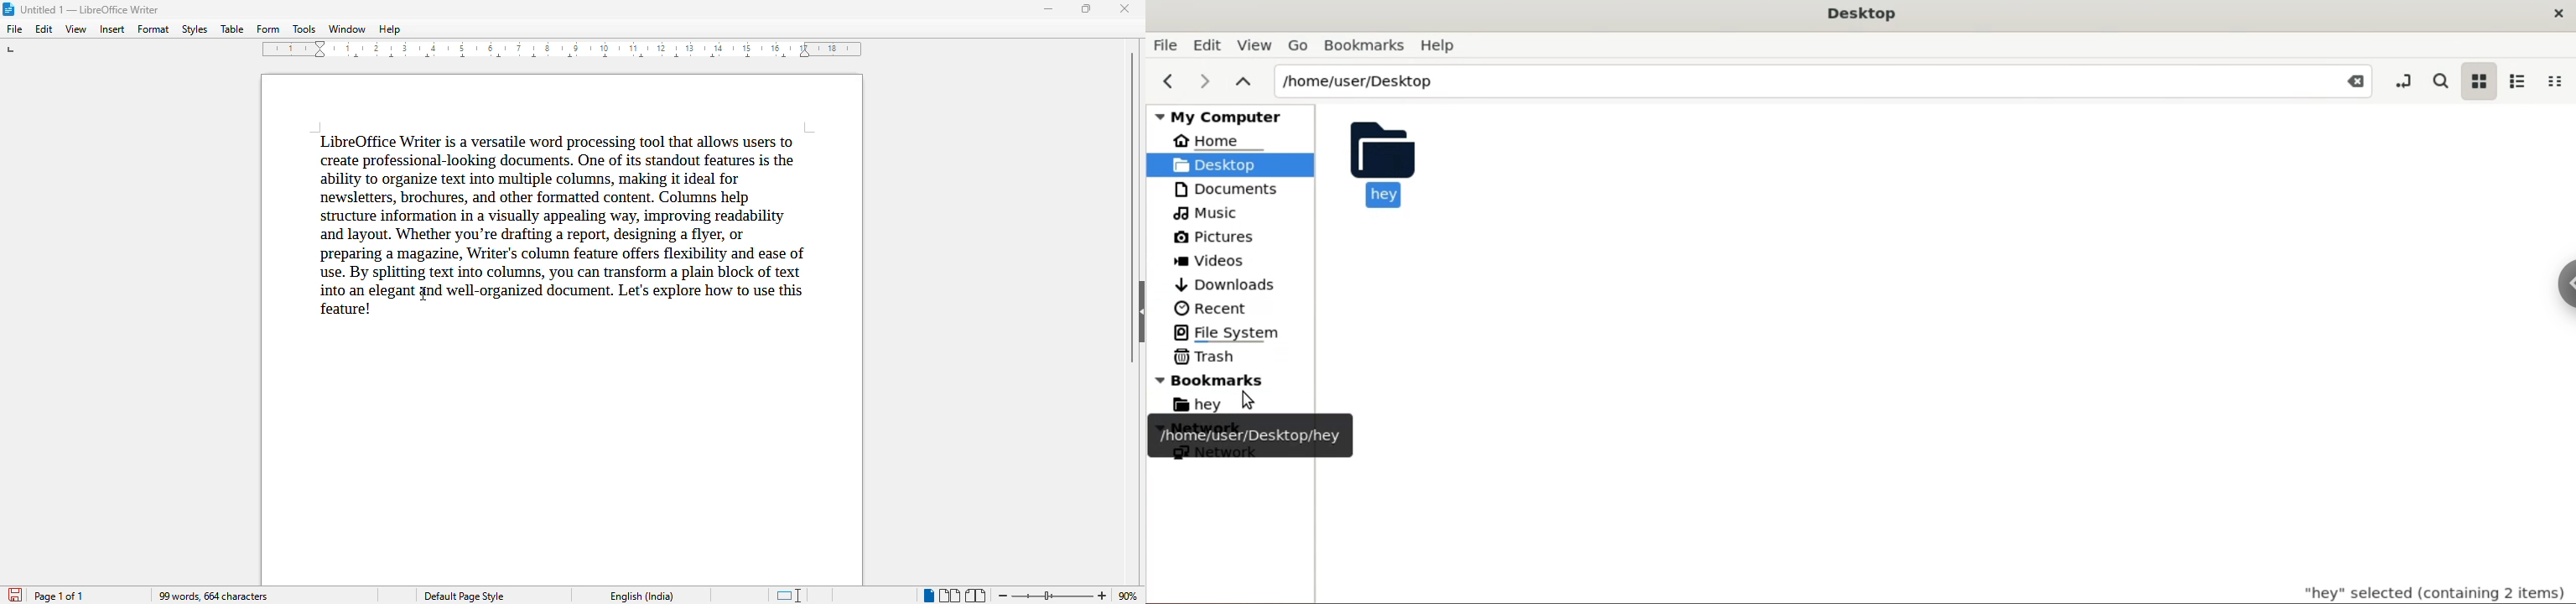 This screenshot has height=616, width=2576. Describe the element at coordinates (75, 29) in the screenshot. I see `view` at that location.